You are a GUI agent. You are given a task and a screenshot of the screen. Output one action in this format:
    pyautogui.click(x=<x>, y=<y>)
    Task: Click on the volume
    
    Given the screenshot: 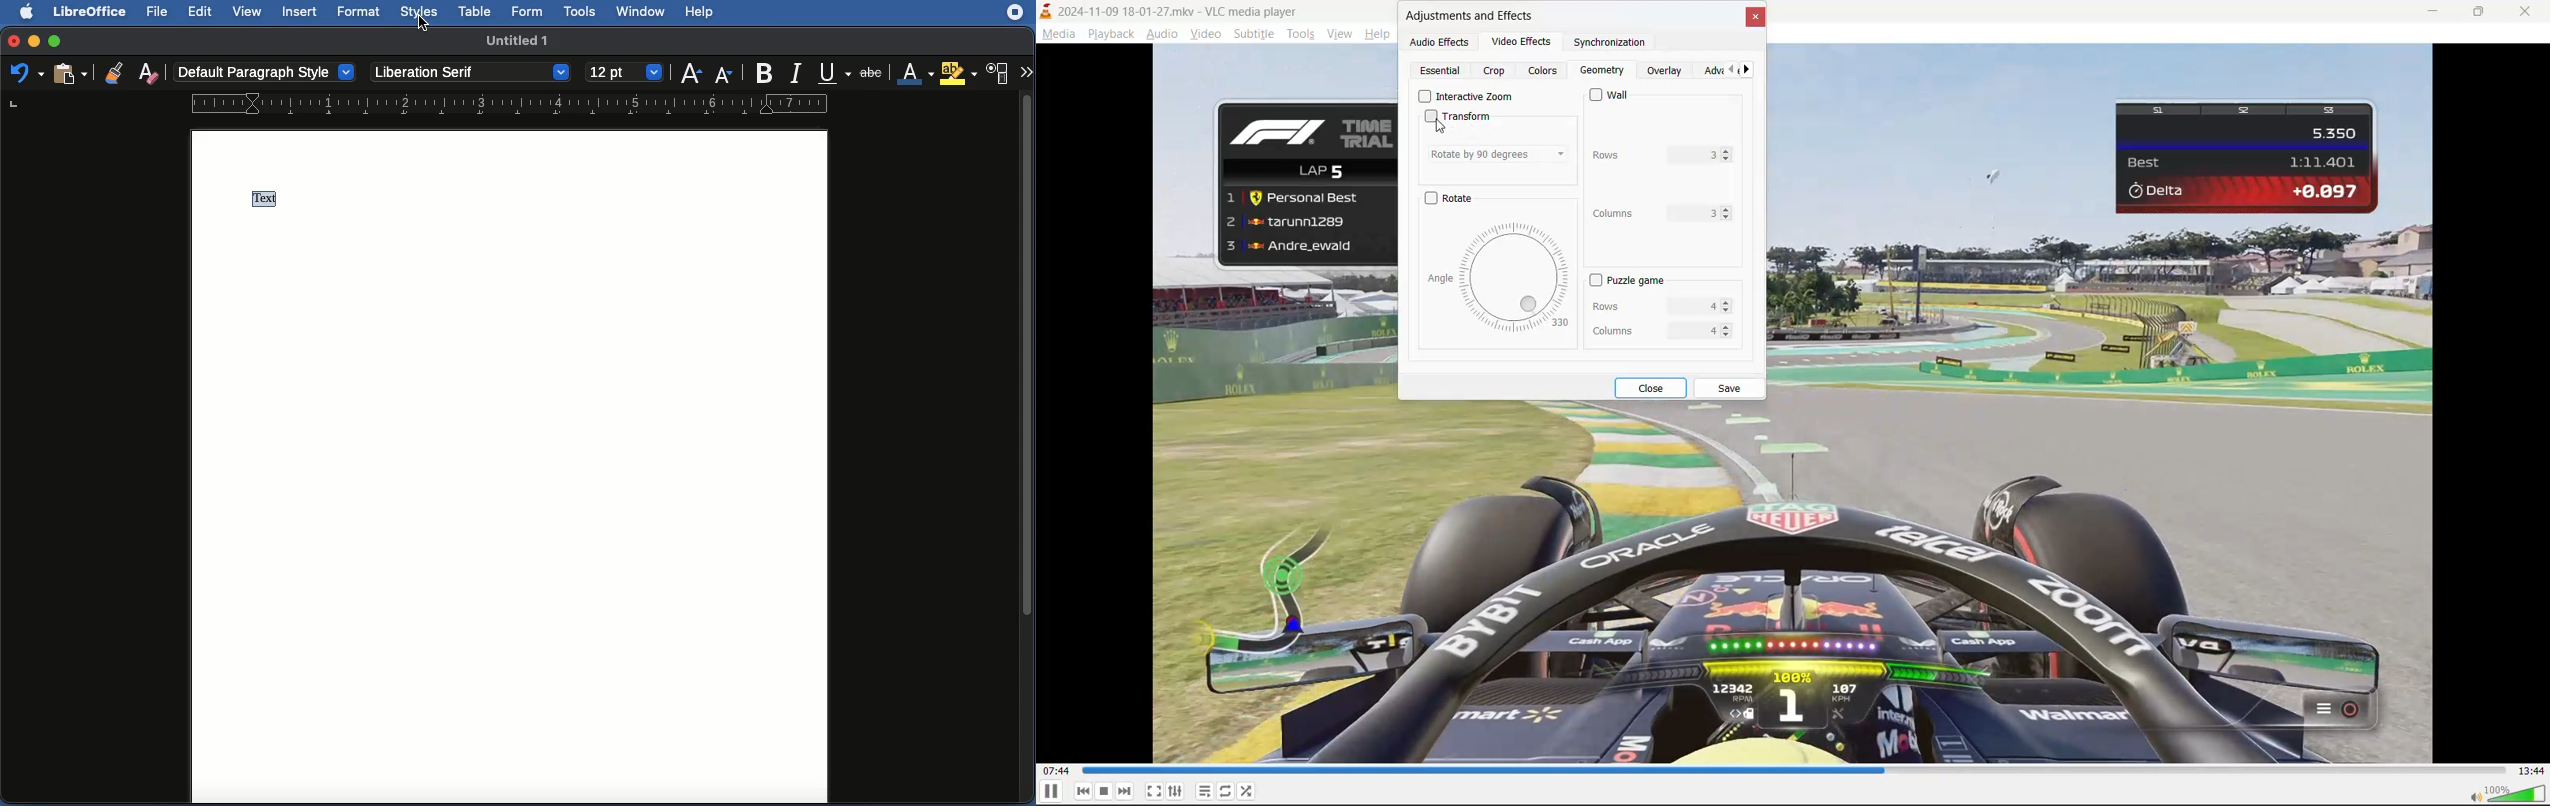 What is the action you would take?
    pyautogui.click(x=2506, y=793)
    